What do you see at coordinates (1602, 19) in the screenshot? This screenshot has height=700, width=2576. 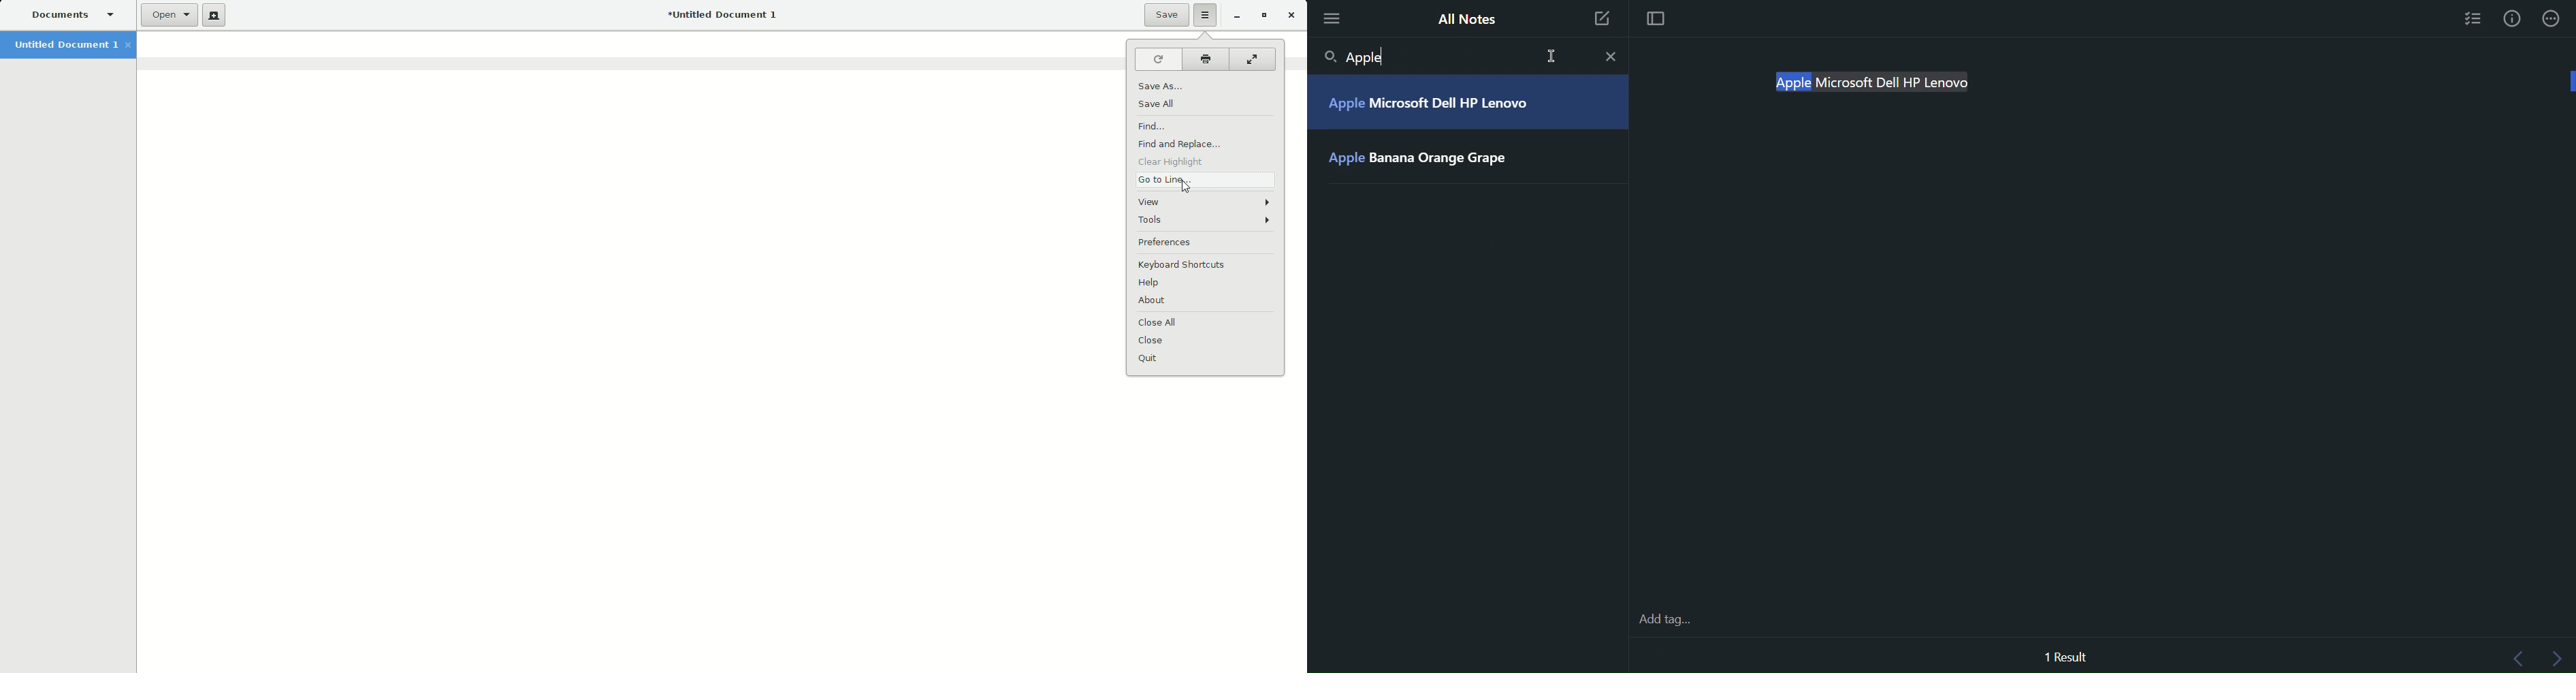 I see `New Note` at bounding box center [1602, 19].